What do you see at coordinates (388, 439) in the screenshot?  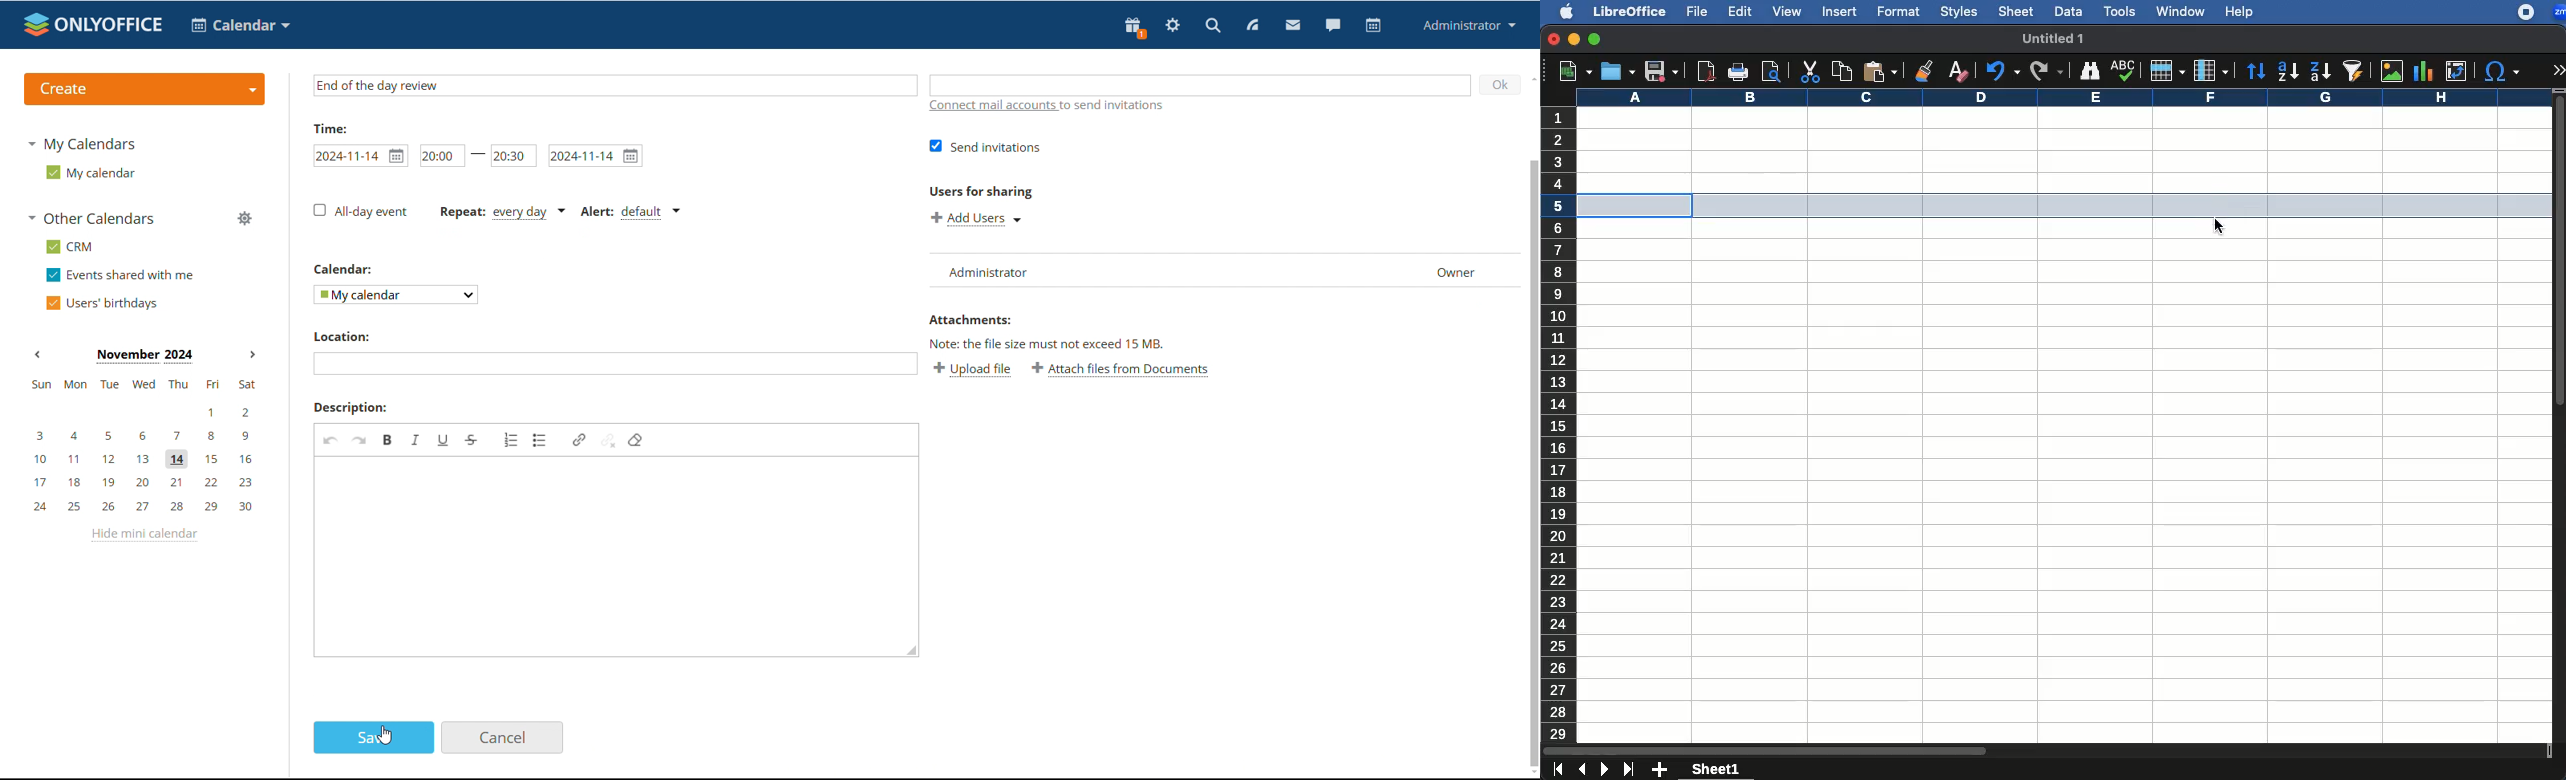 I see `bold` at bounding box center [388, 439].